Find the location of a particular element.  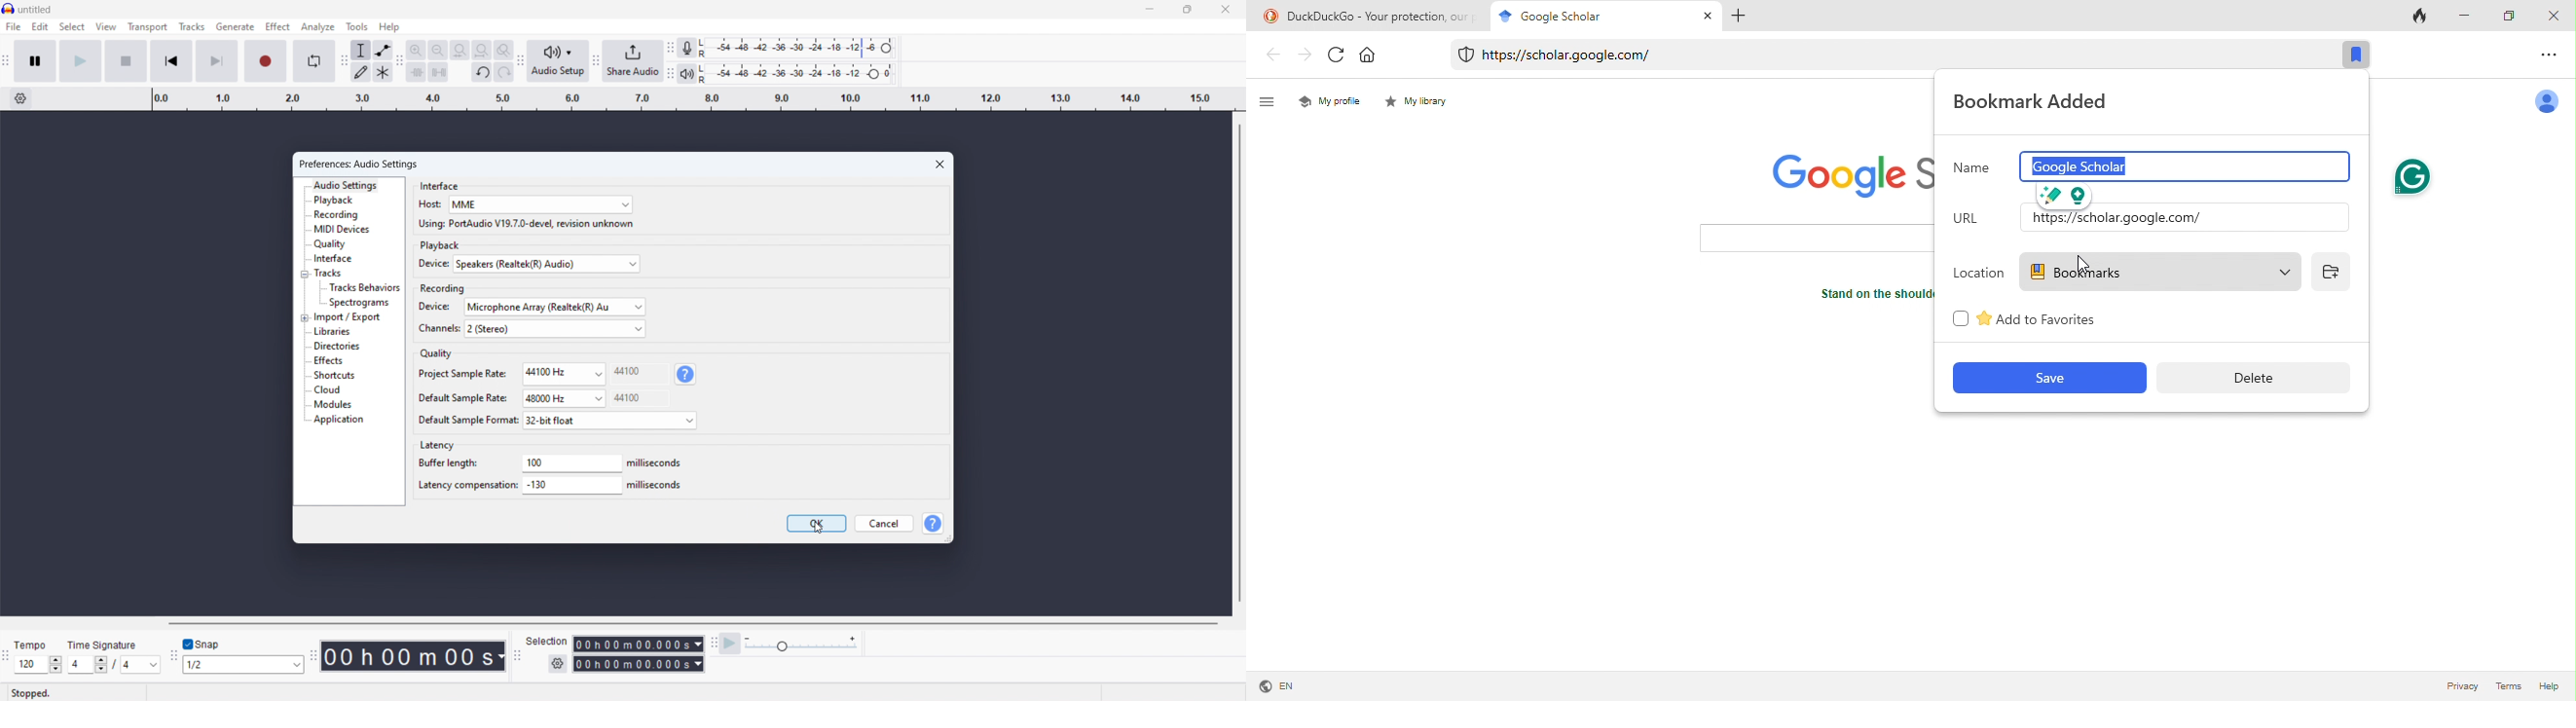

open assistant is located at coordinates (2080, 196).